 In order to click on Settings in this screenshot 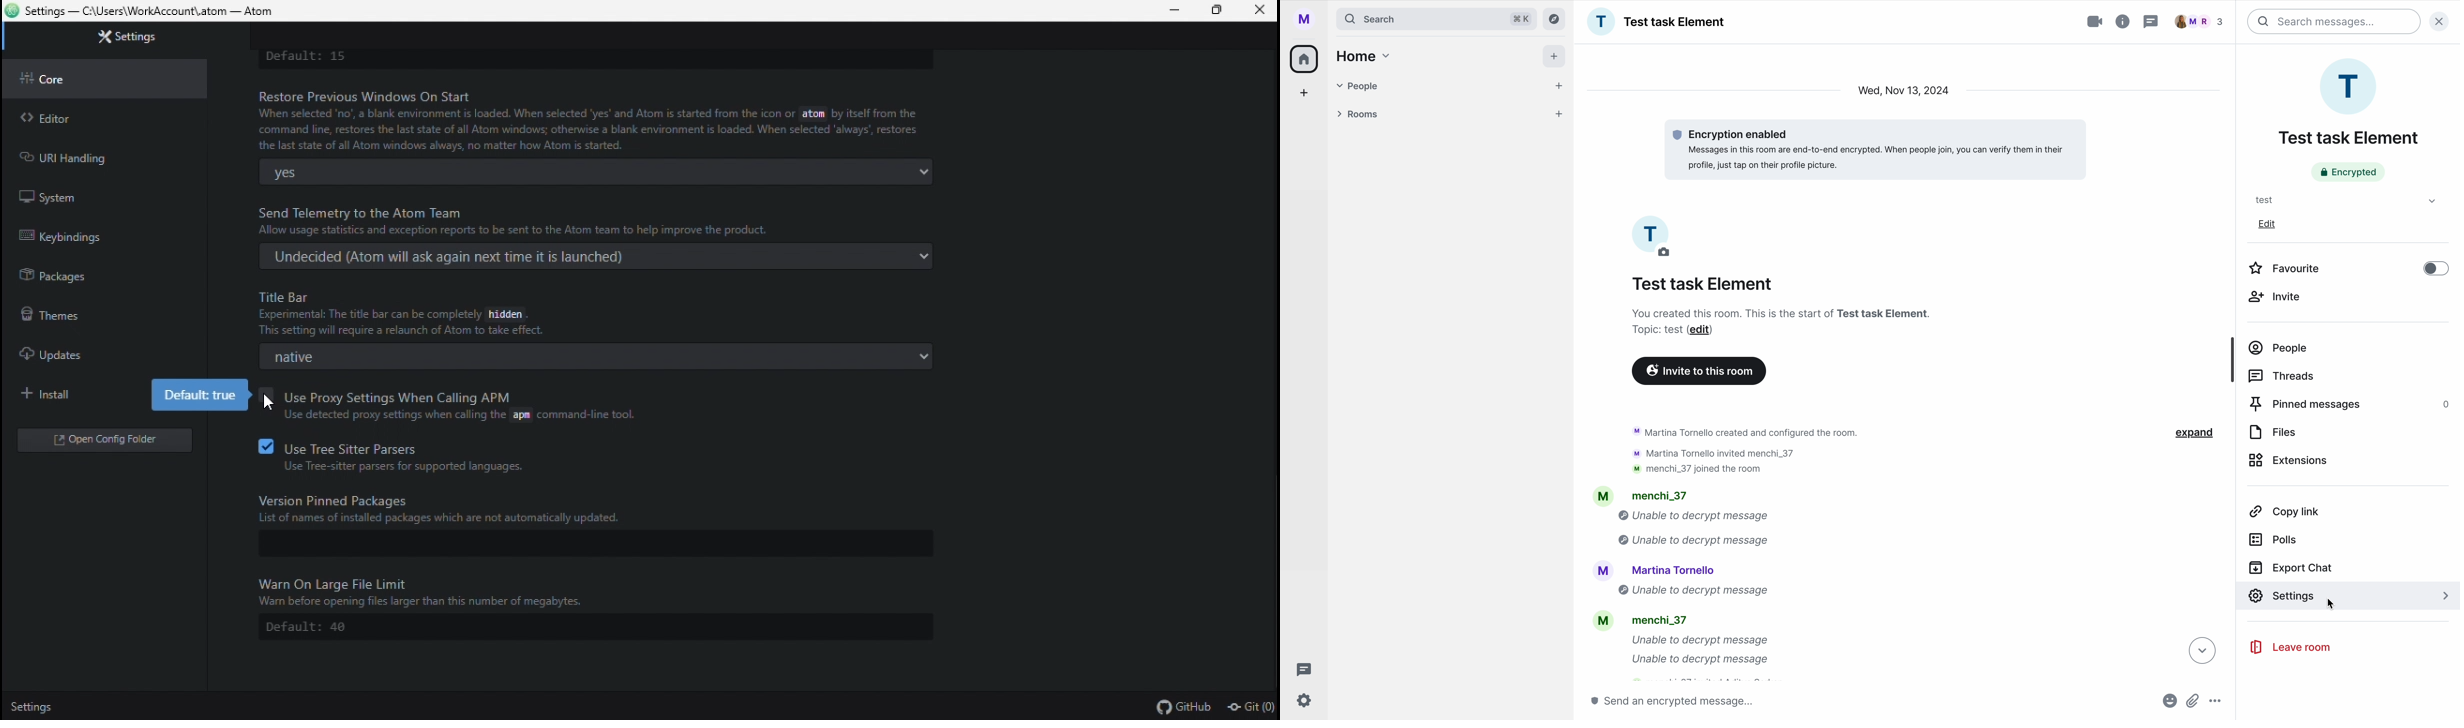, I will do `click(37, 707)`.